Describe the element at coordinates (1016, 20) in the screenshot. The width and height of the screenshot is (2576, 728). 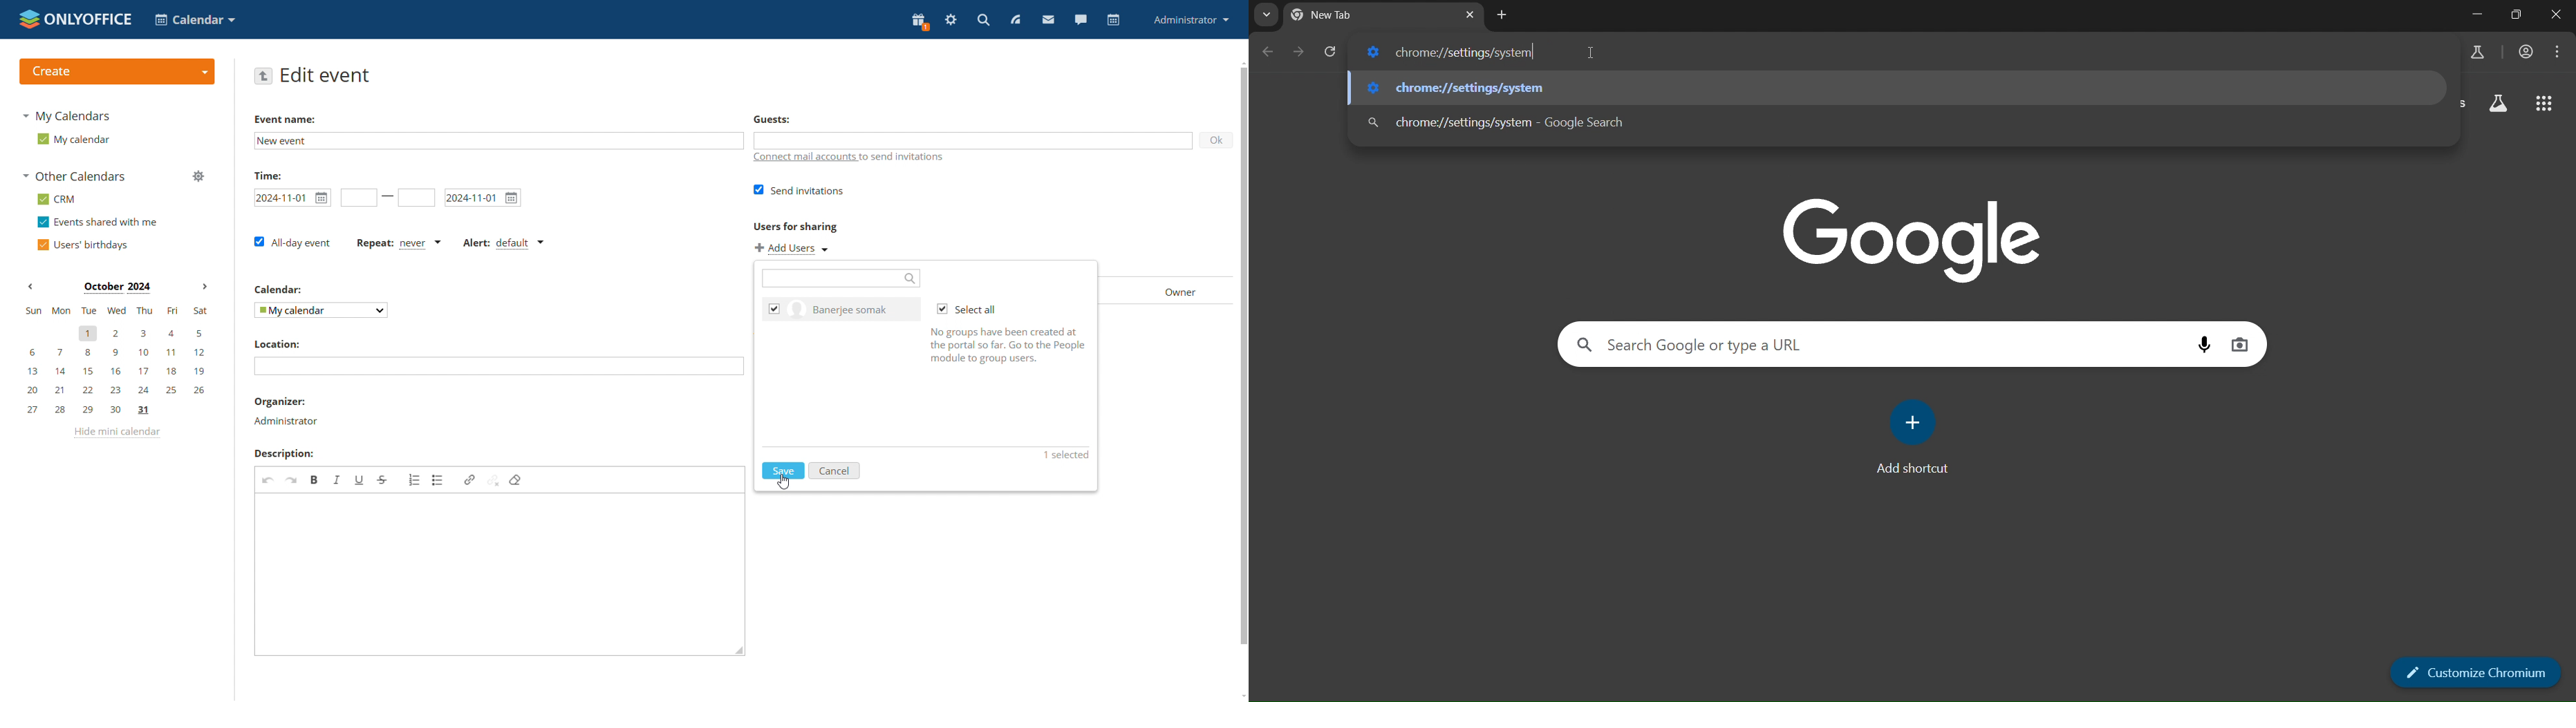
I see `feed` at that location.